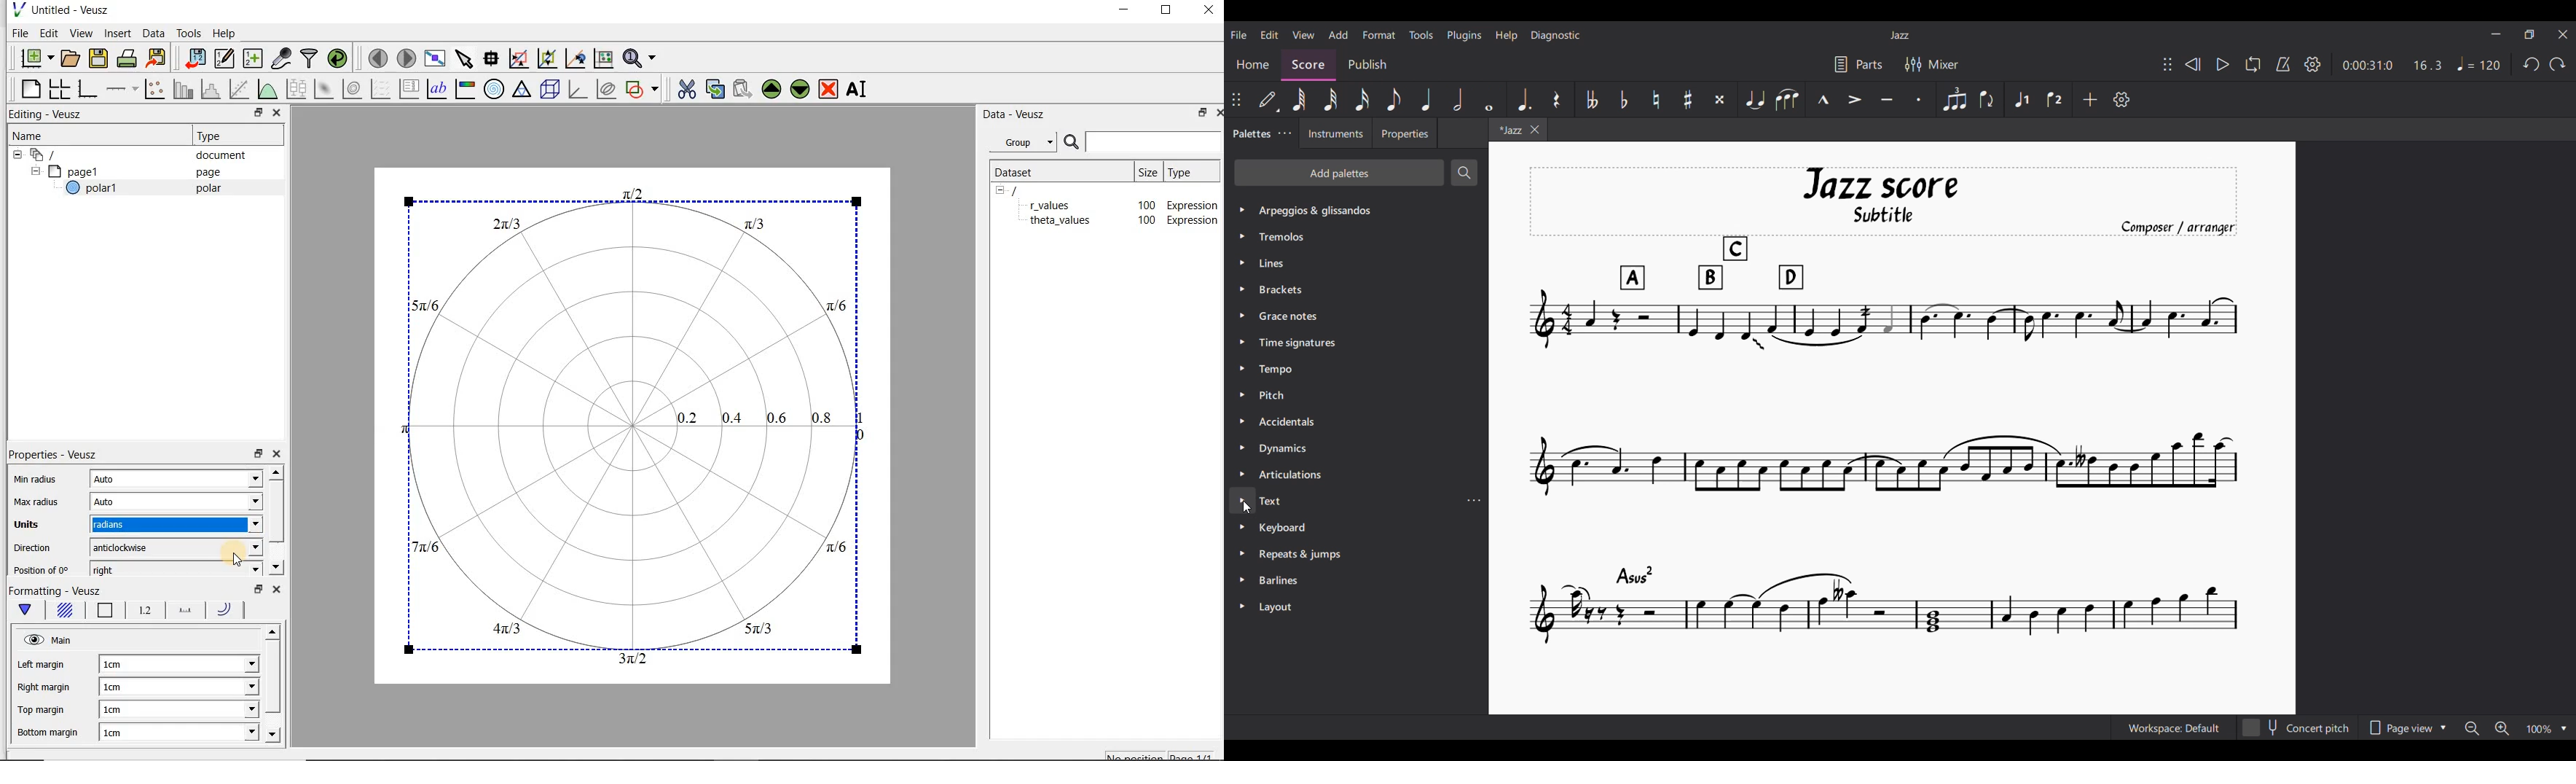 The height and width of the screenshot is (784, 2576). Describe the element at coordinates (551, 90) in the screenshot. I see `3d scene` at that location.